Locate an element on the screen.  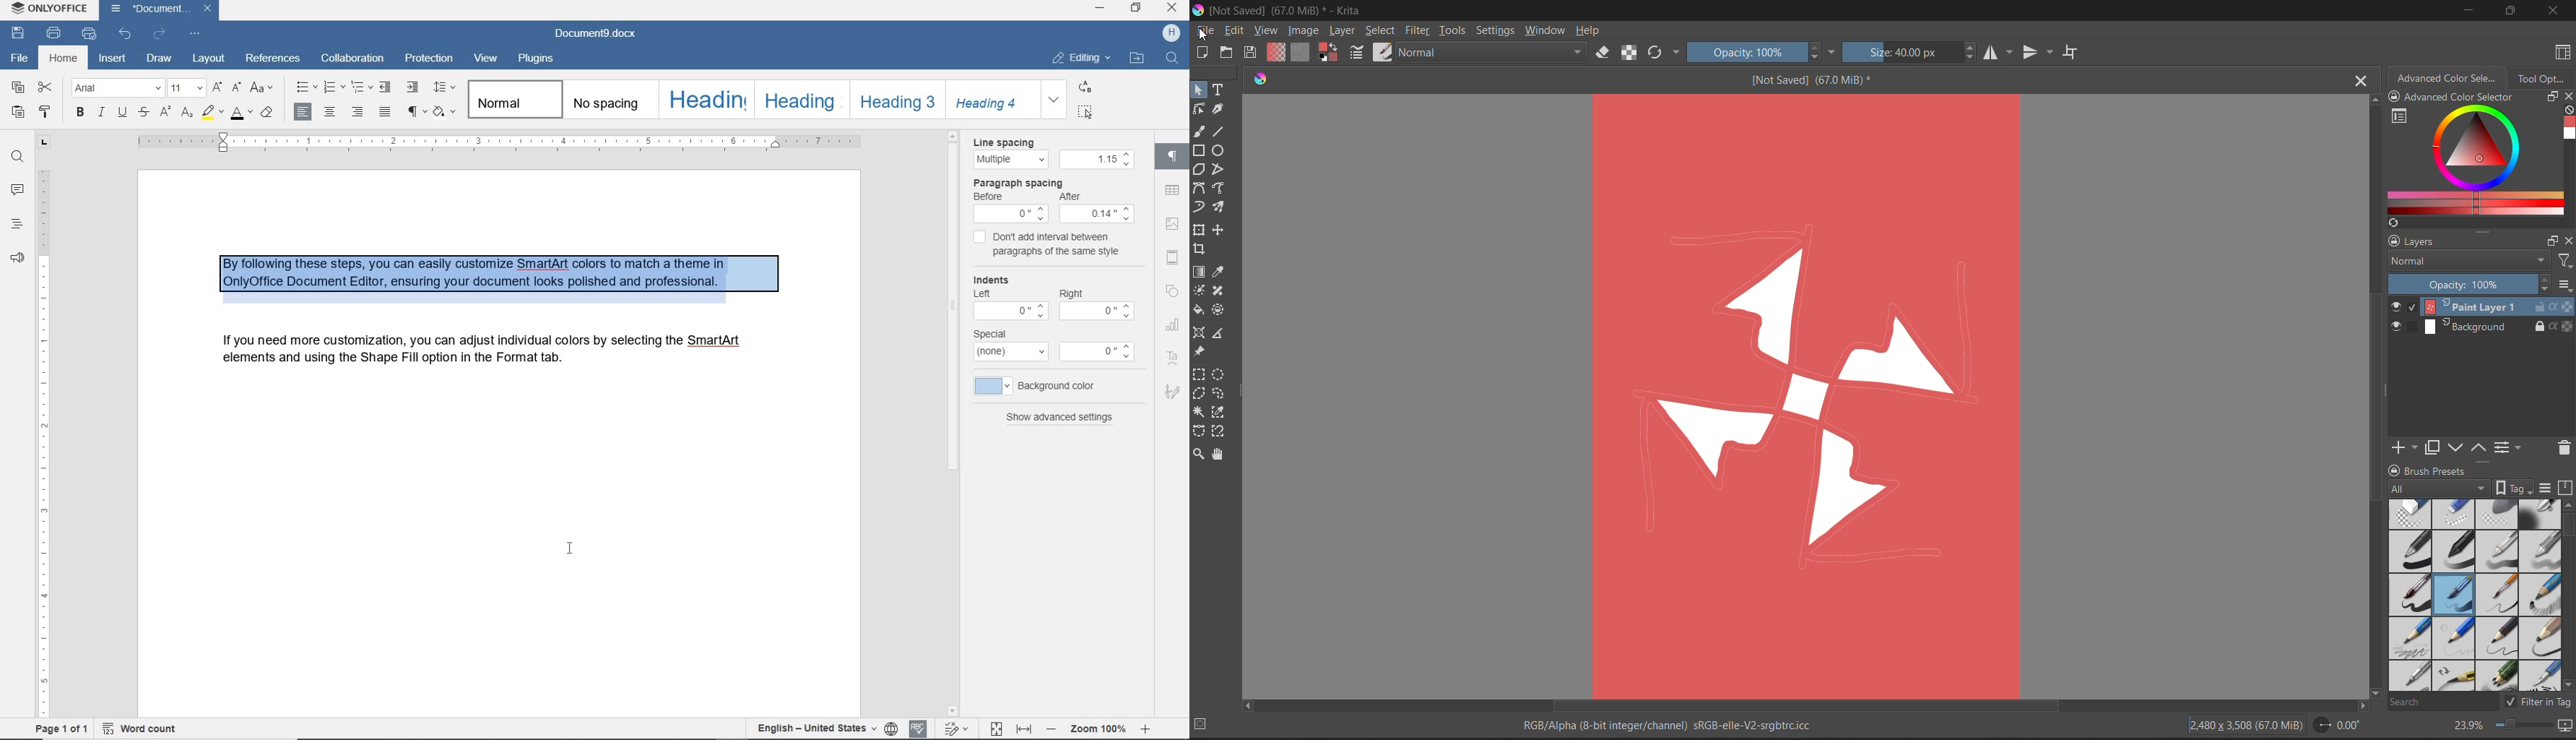
heading 2 is located at coordinates (798, 99).